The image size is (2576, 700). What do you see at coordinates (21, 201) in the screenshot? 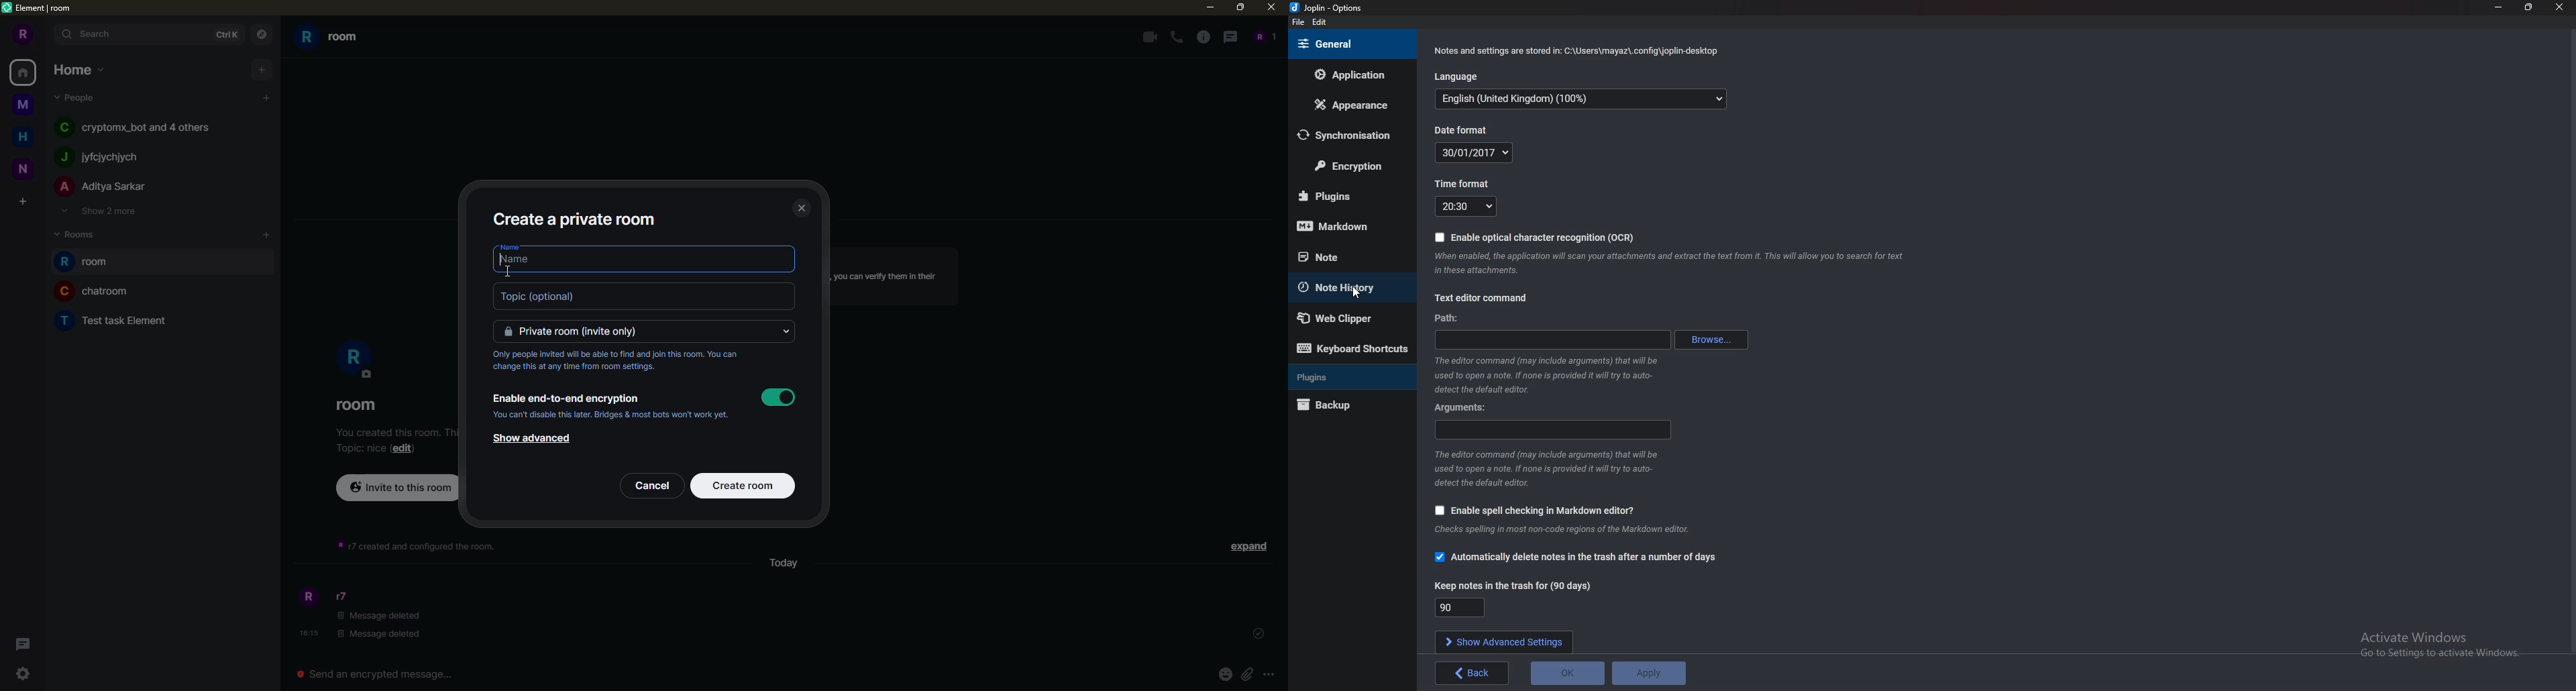
I see `create space` at bounding box center [21, 201].